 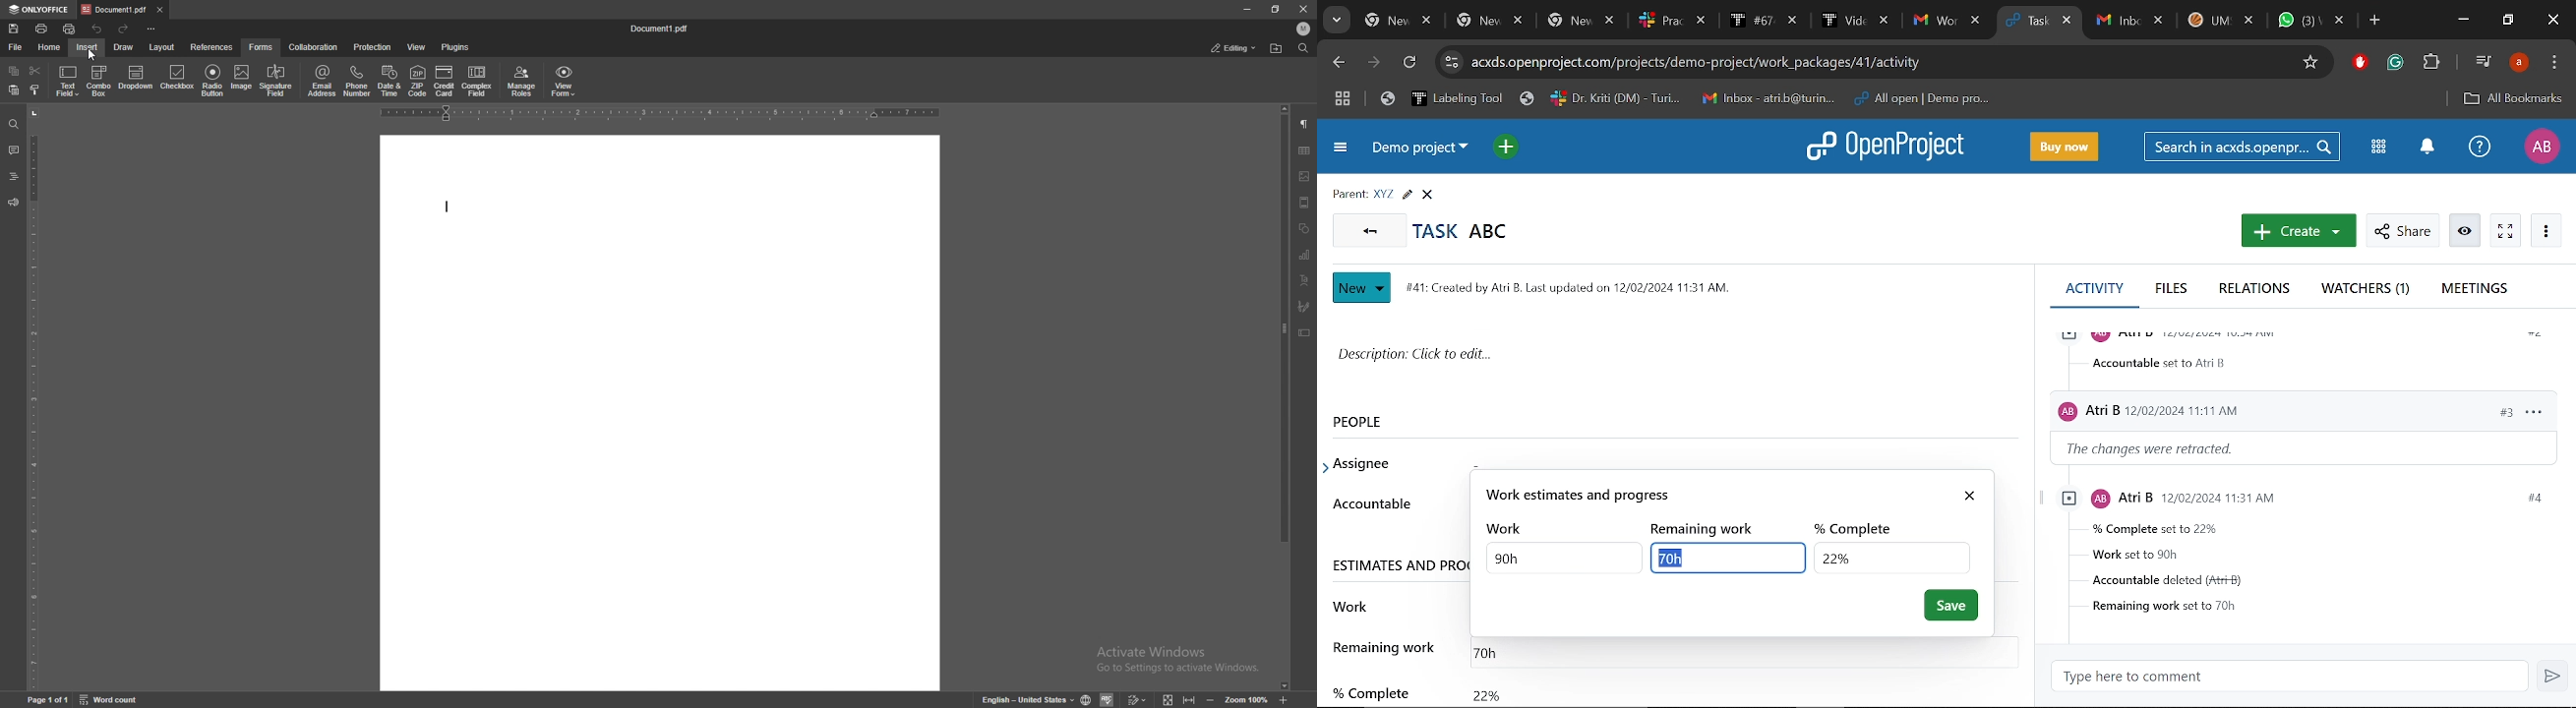 What do you see at coordinates (1860, 526) in the screenshot?
I see `% complete` at bounding box center [1860, 526].